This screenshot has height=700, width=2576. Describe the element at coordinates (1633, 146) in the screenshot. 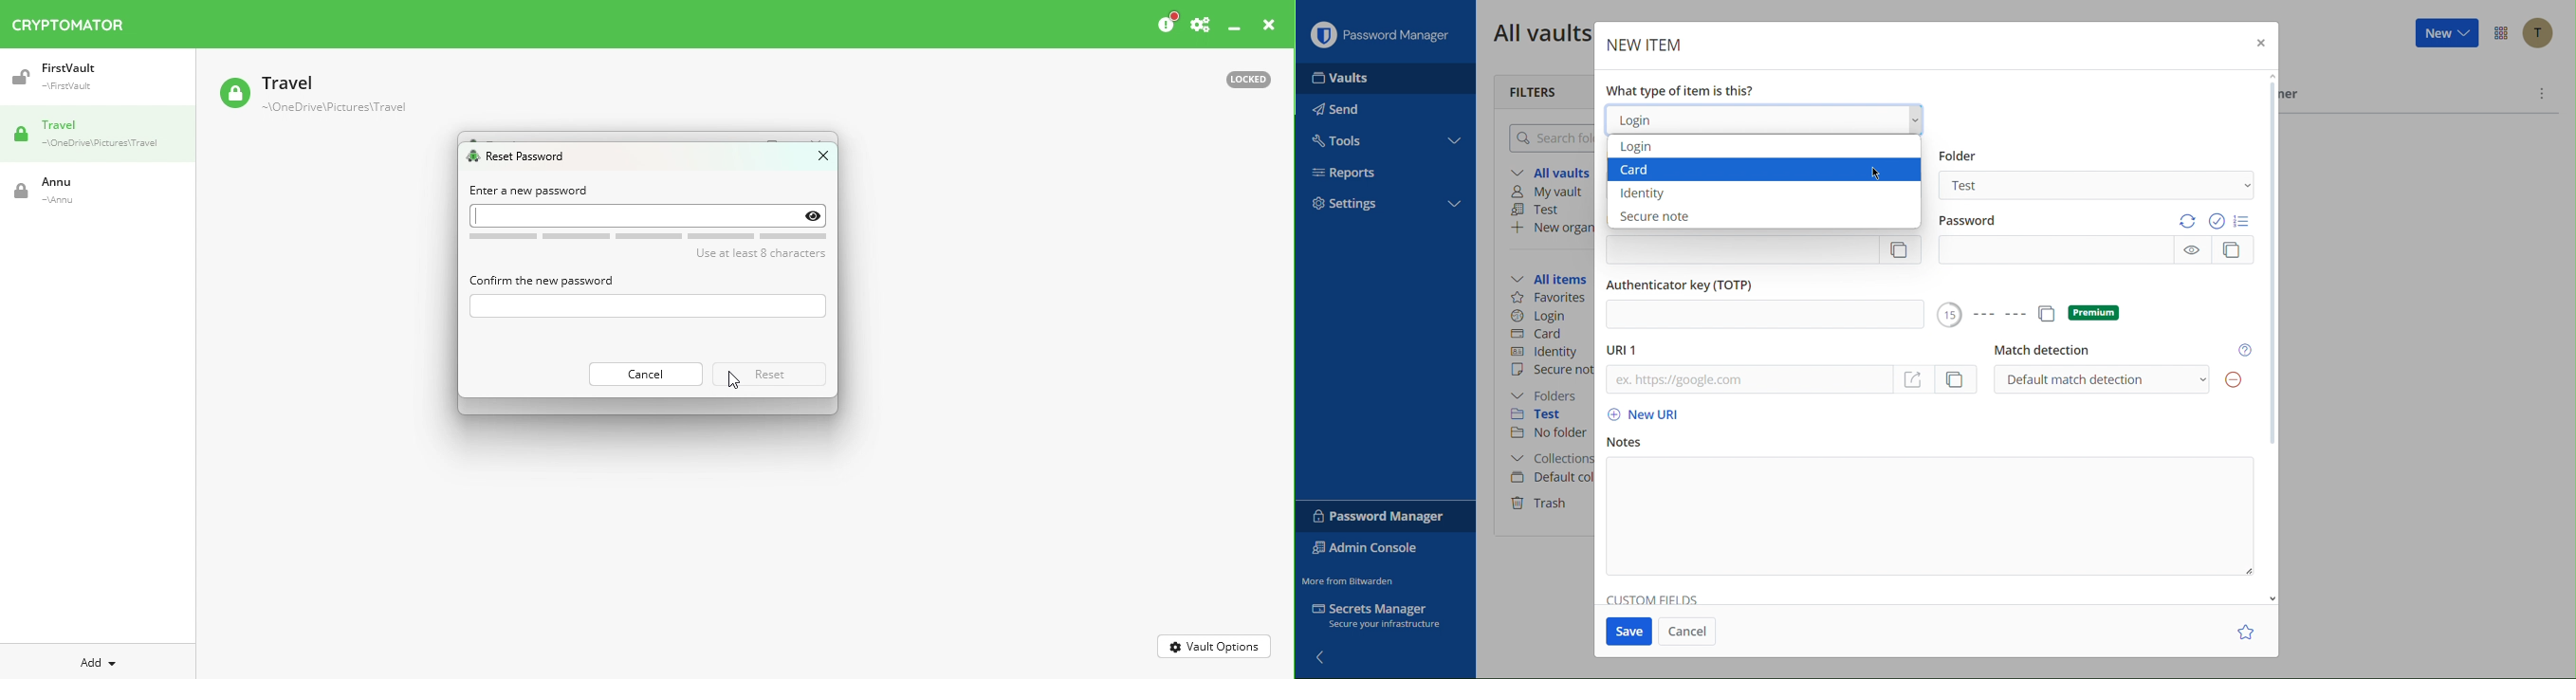

I see `Login` at that location.